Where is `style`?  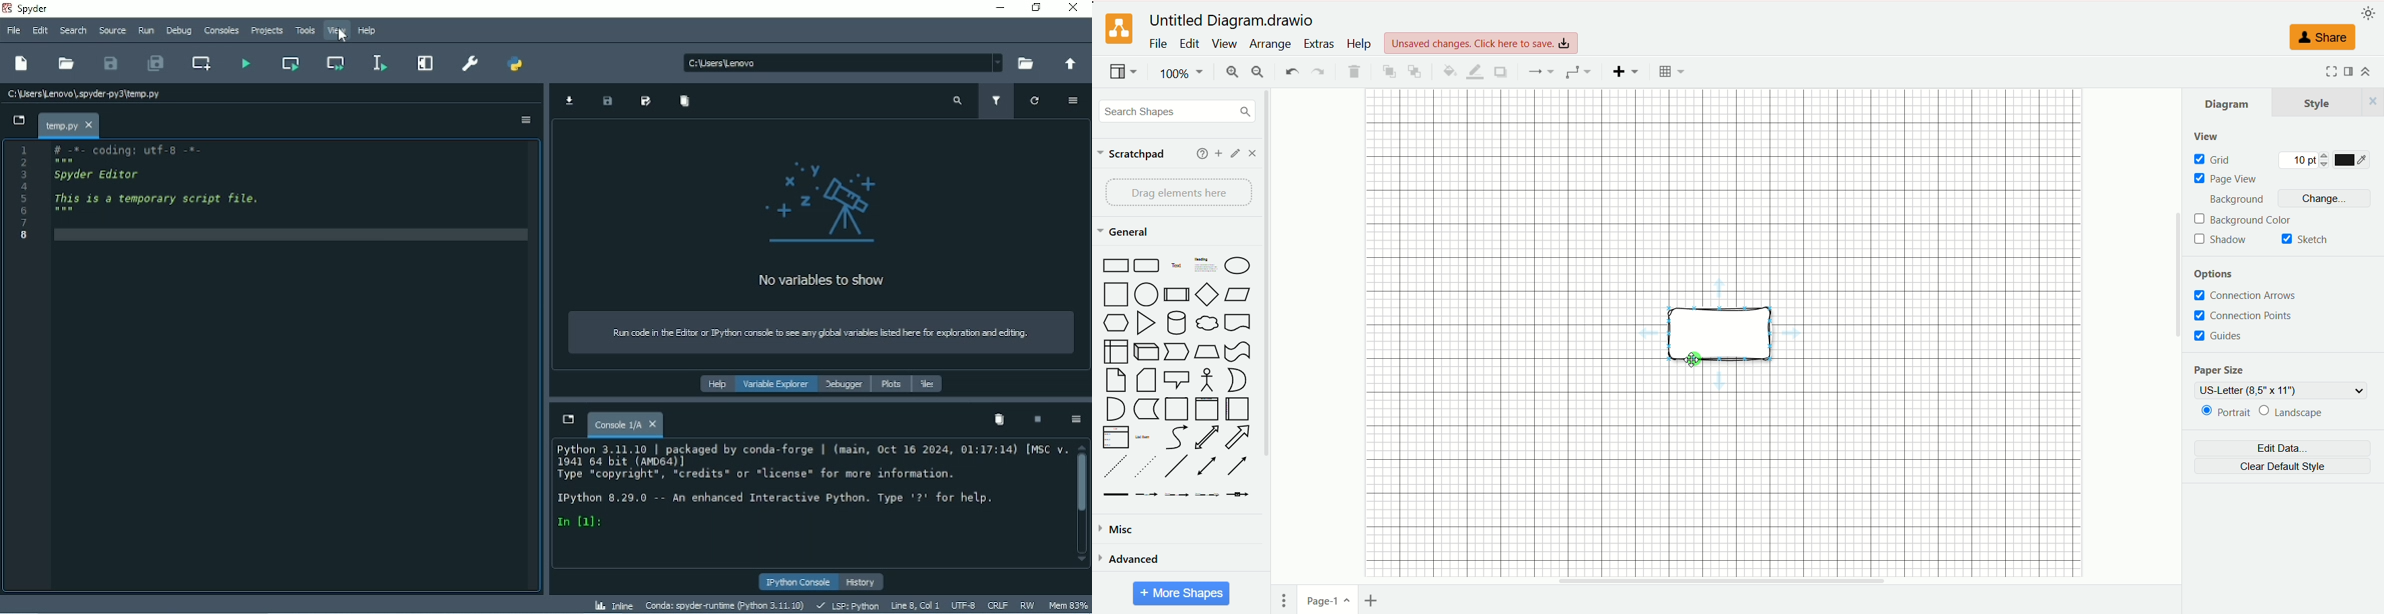
style is located at coordinates (2327, 102).